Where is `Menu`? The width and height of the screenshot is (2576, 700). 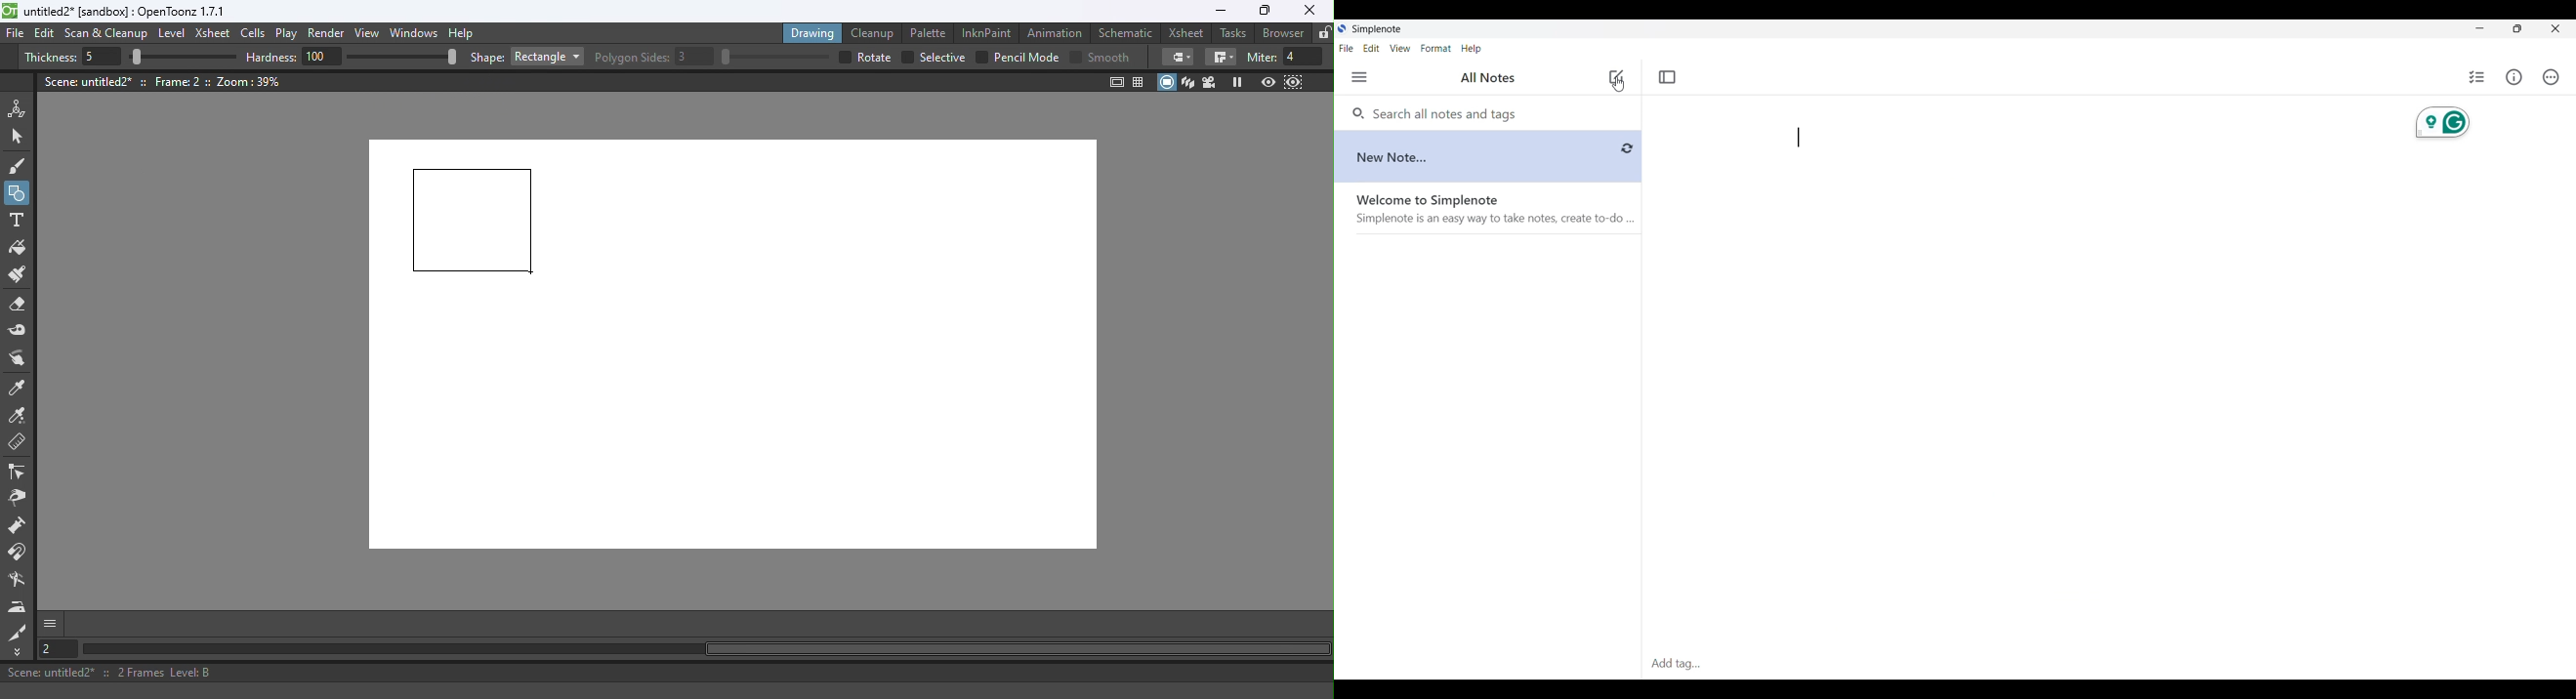
Menu is located at coordinates (1359, 77).